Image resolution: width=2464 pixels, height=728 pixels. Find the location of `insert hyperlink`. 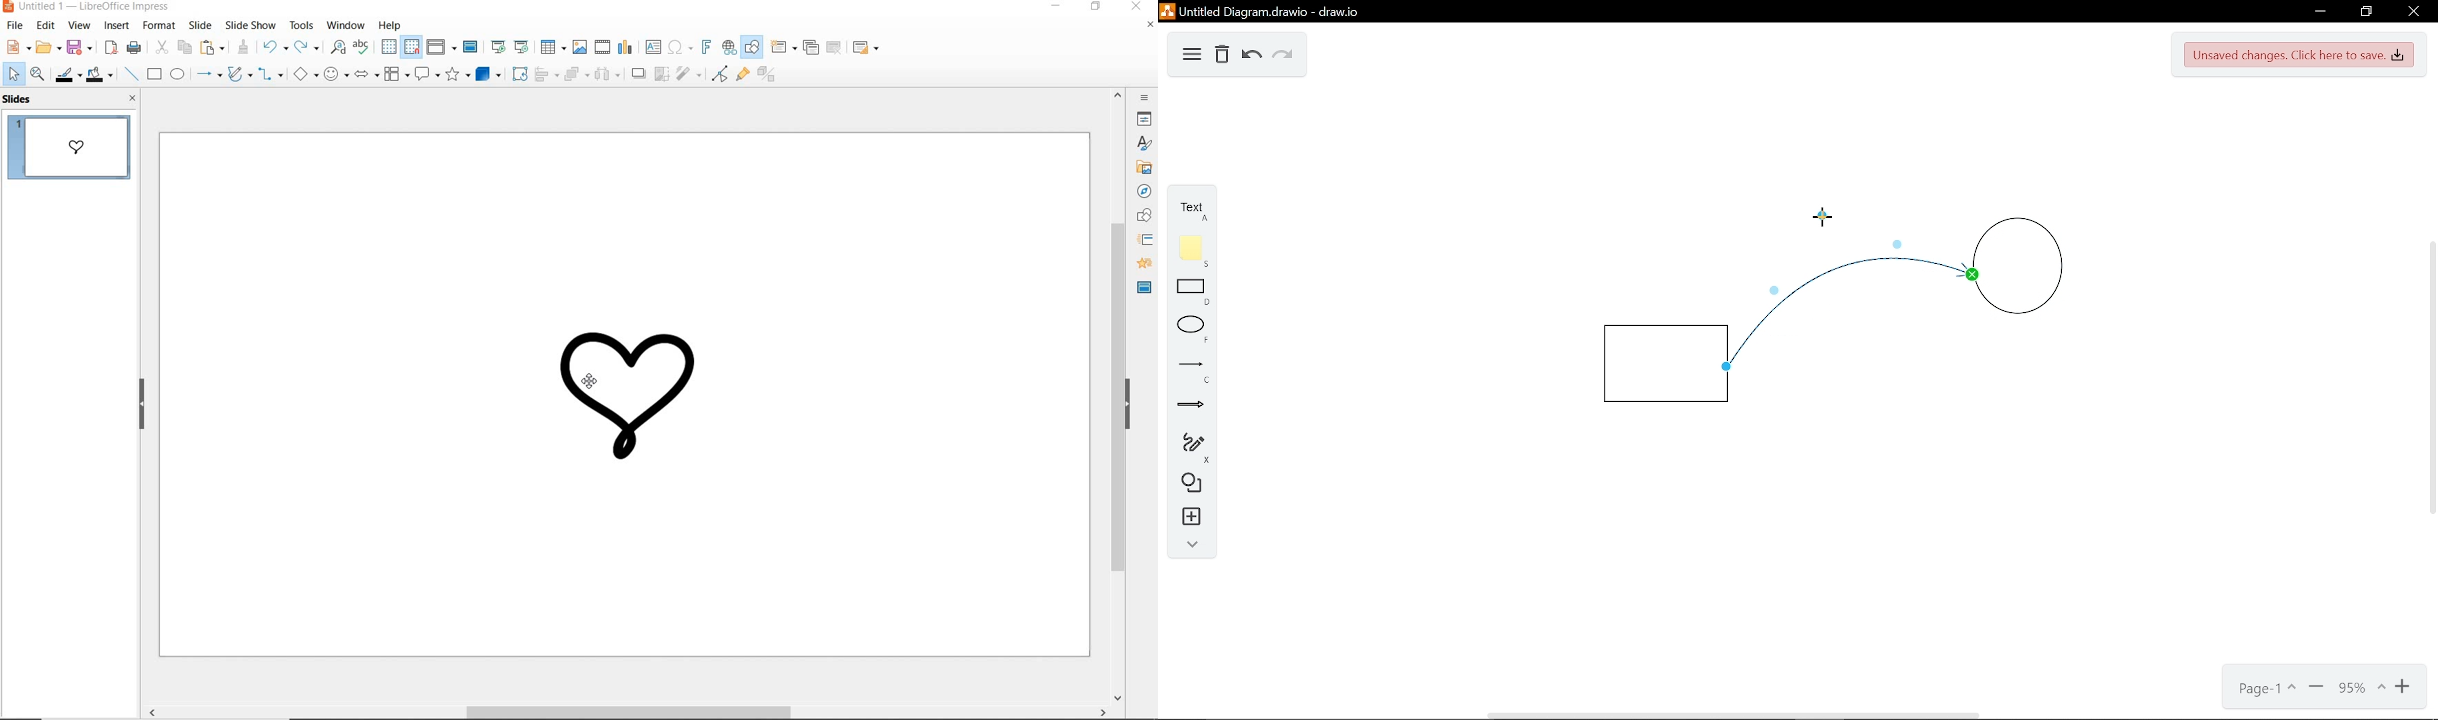

insert hyperlink is located at coordinates (730, 48).